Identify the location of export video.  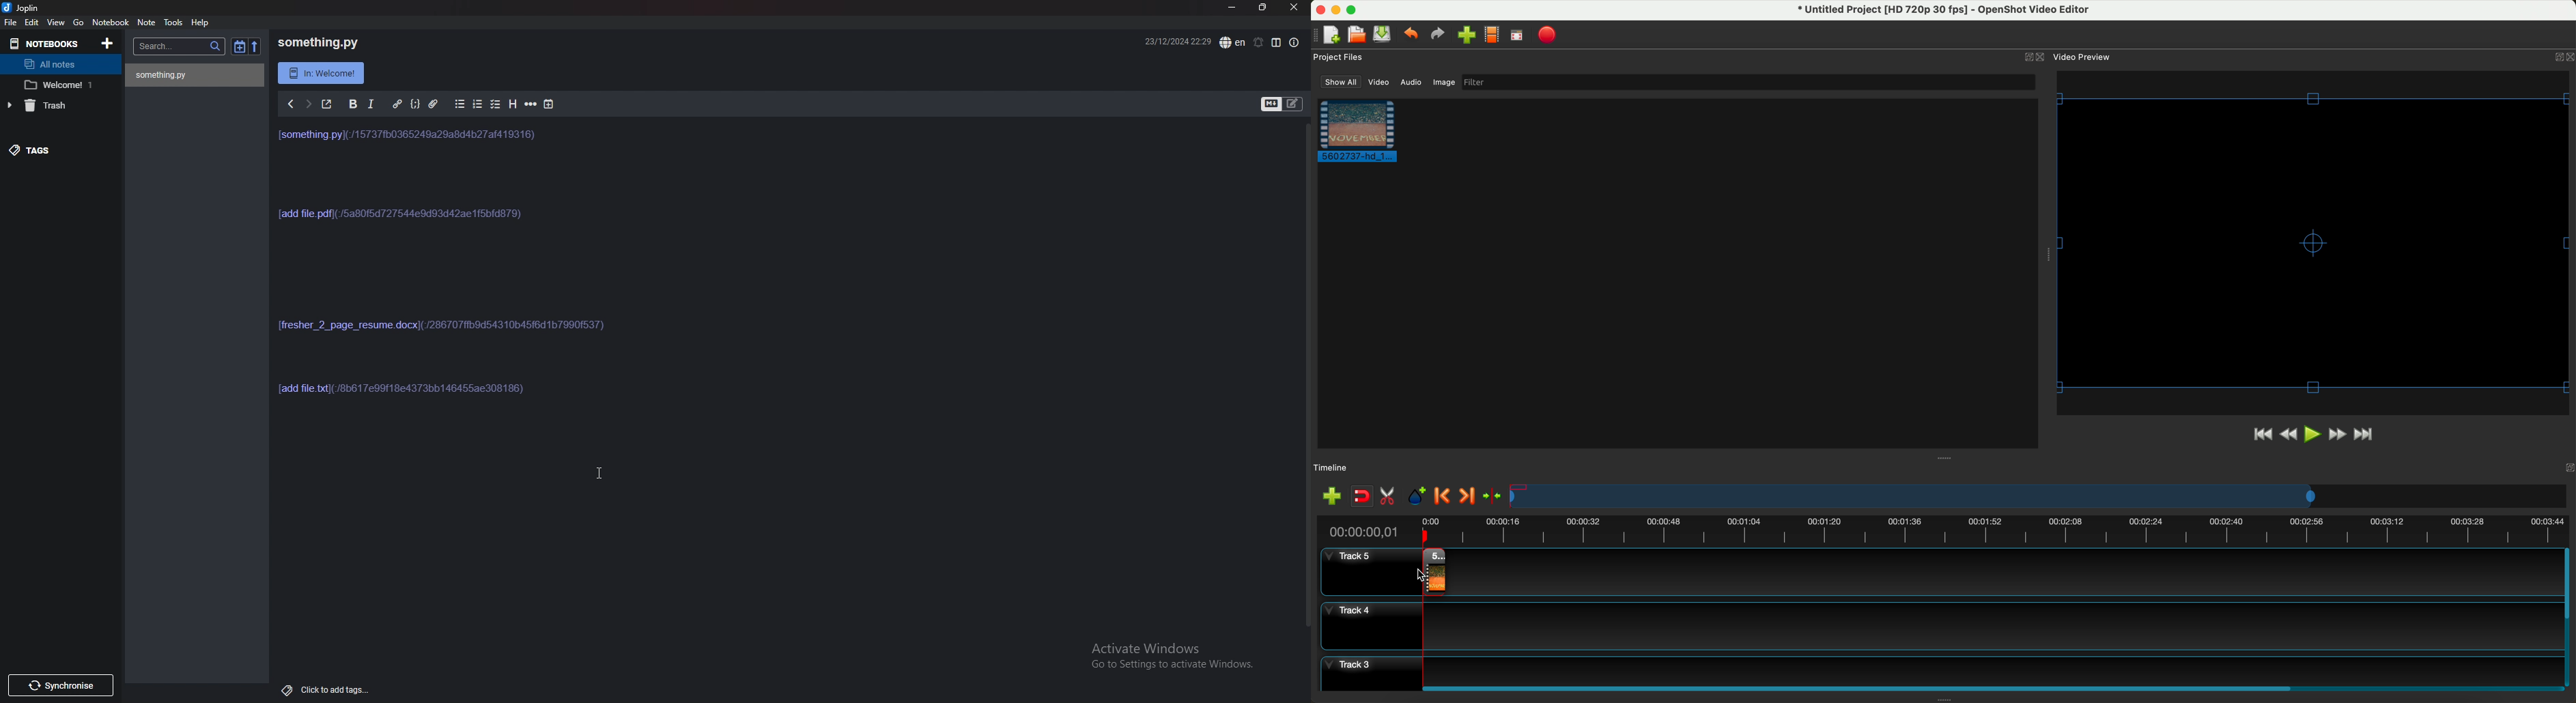
(1548, 35).